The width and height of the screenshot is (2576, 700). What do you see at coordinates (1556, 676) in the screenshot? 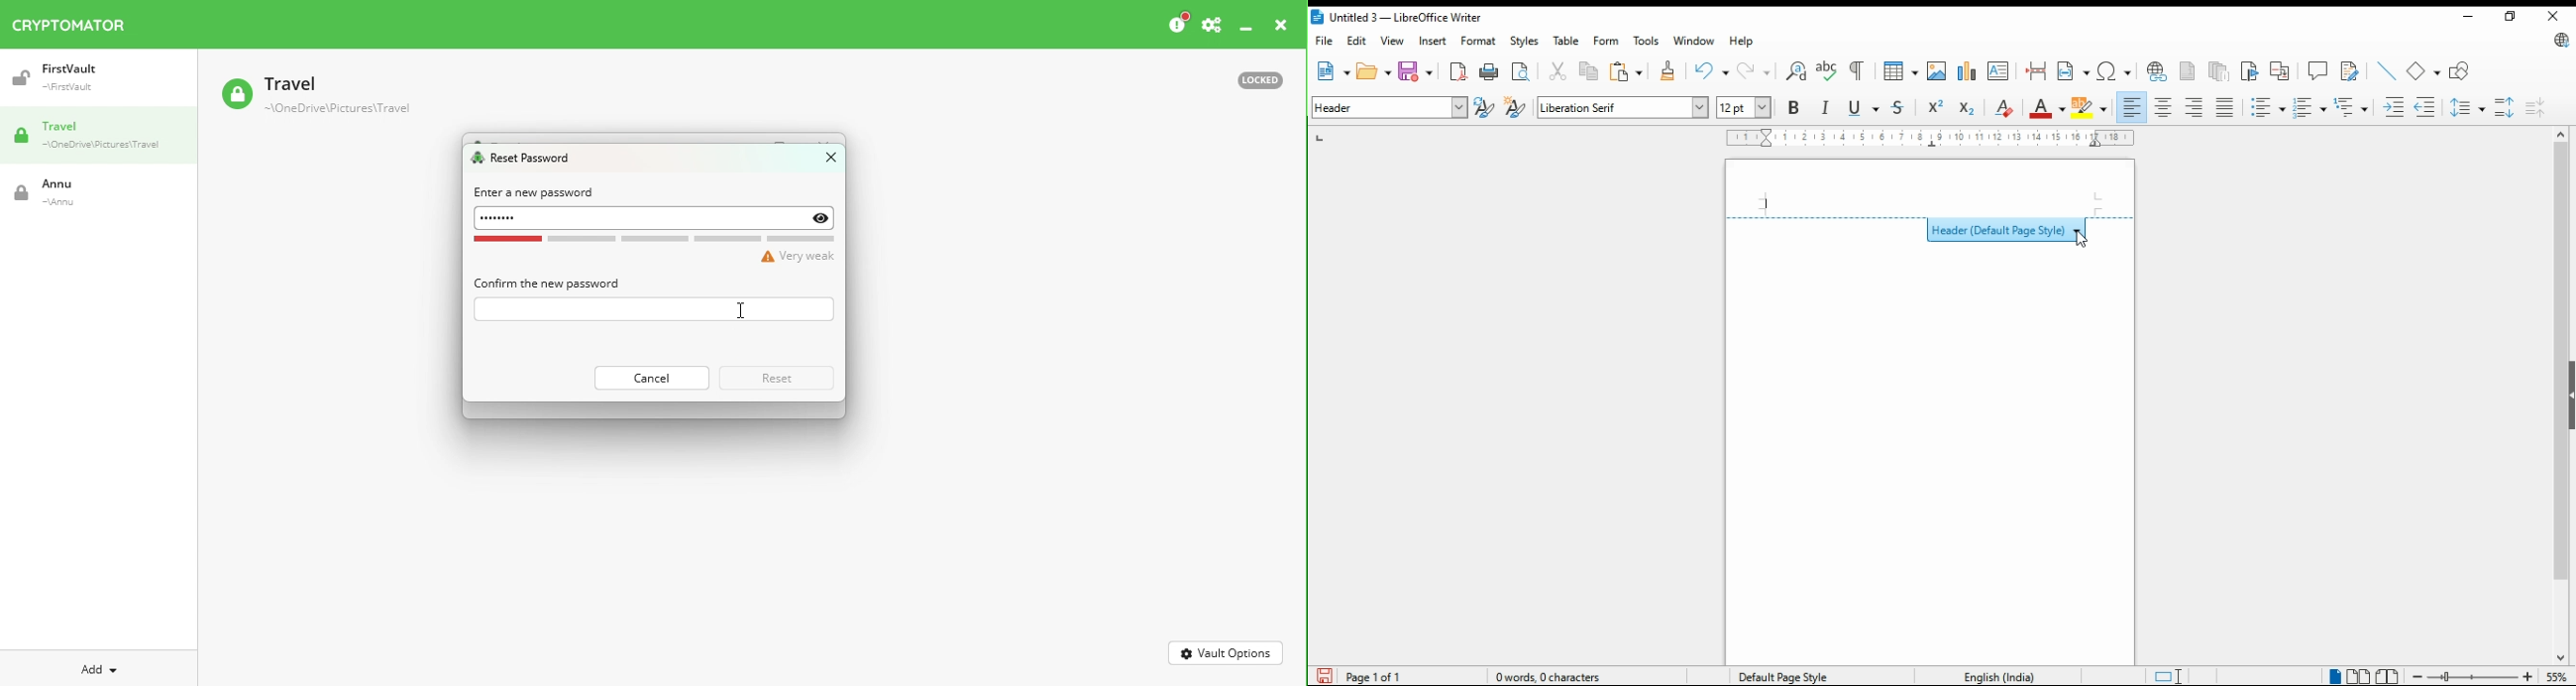
I see `document information` at bounding box center [1556, 676].